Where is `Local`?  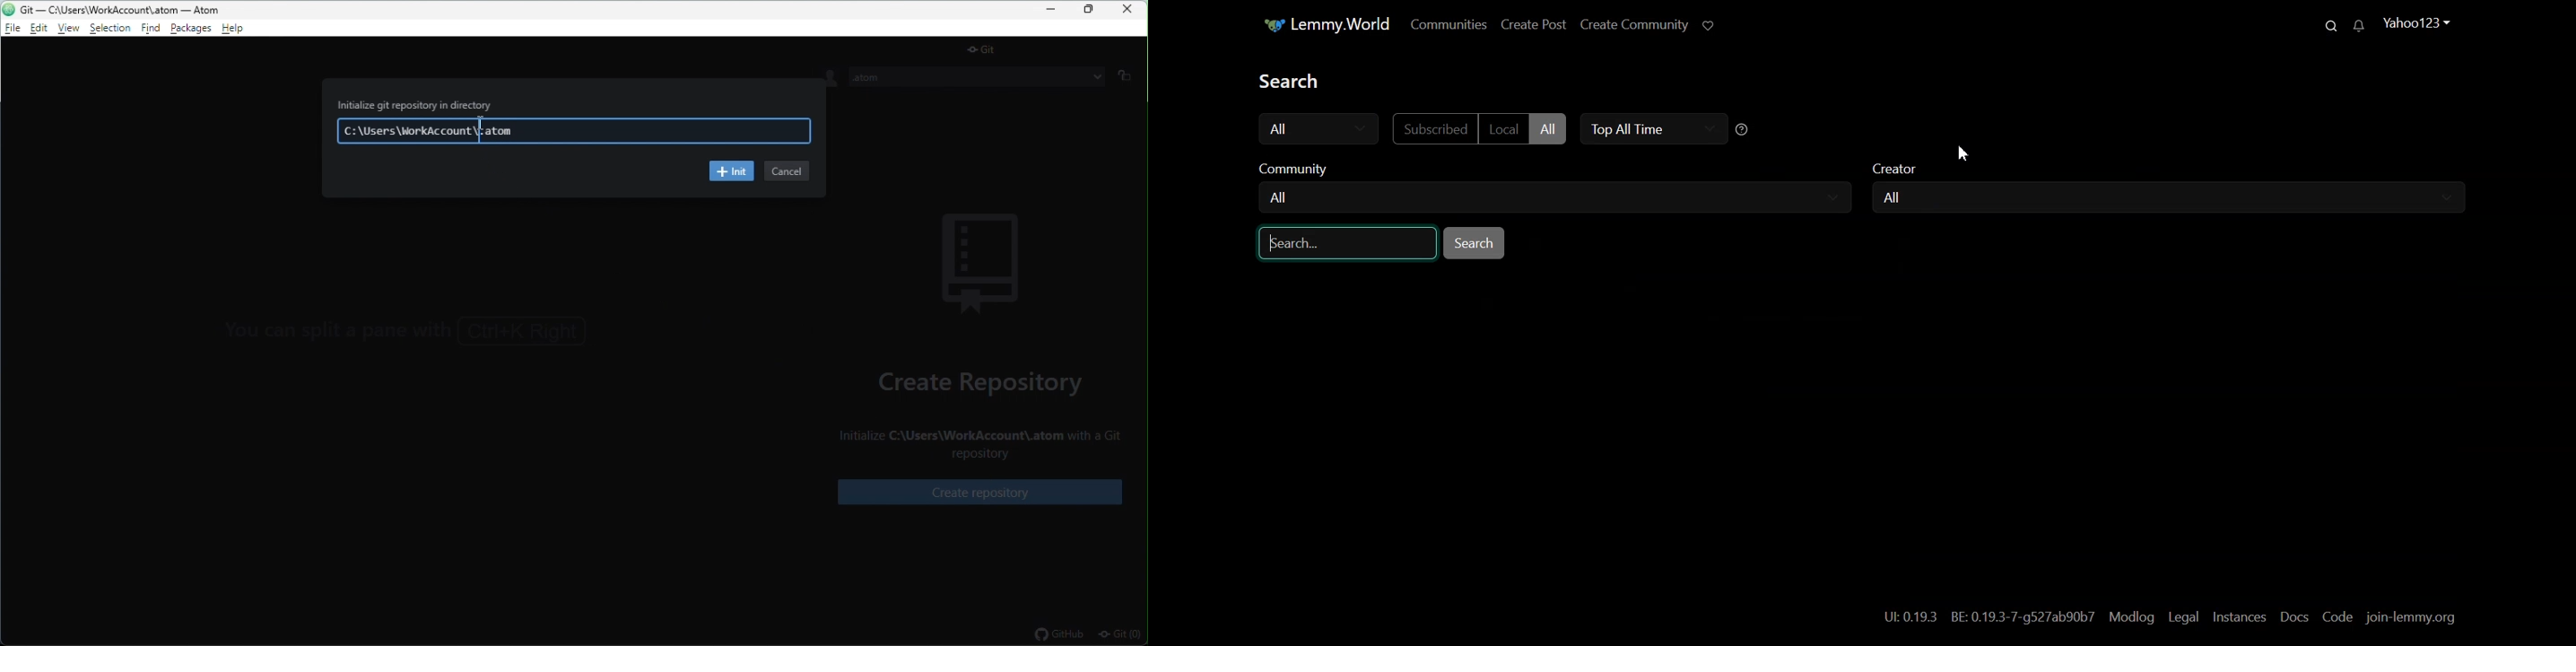 Local is located at coordinates (1504, 128).